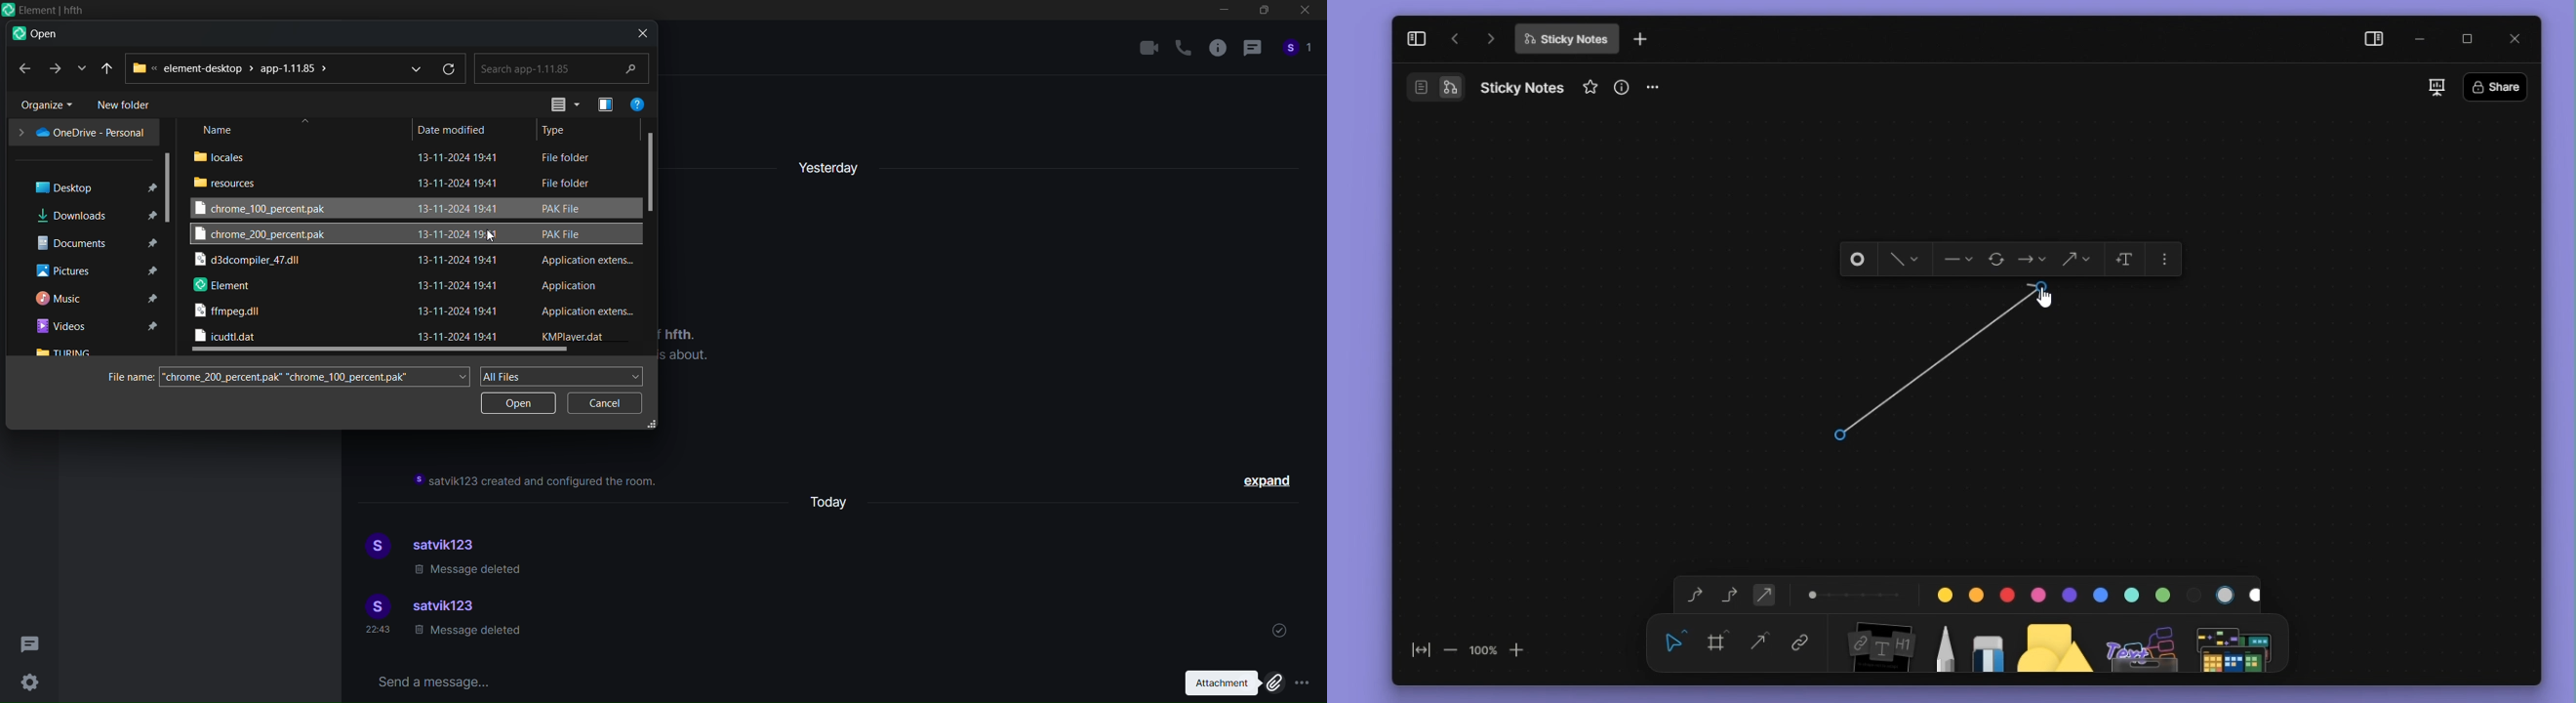  Describe the element at coordinates (1184, 48) in the screenshot. I see `call` at that location.